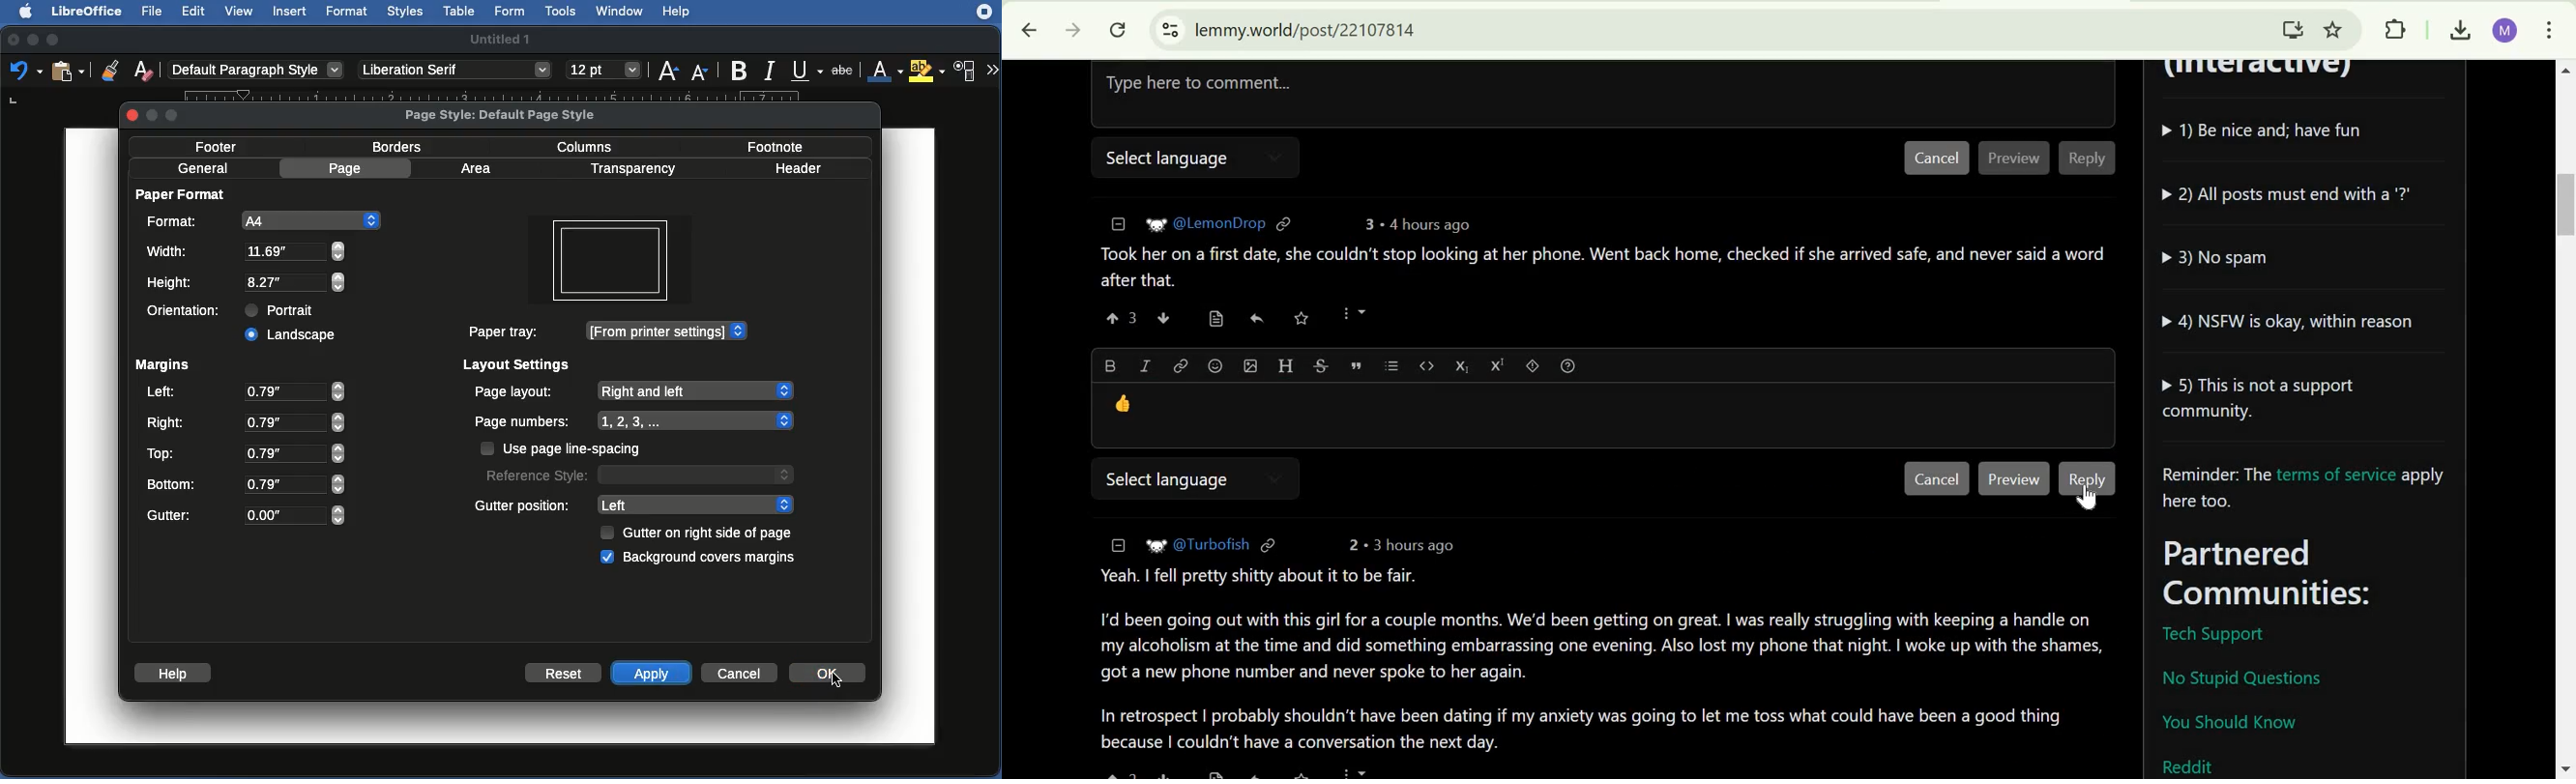 The height and width of the screenshot is (784, 2576). Describe the element at coordinates (2086, 158) in the screenshot. I see `Reply` at that location.